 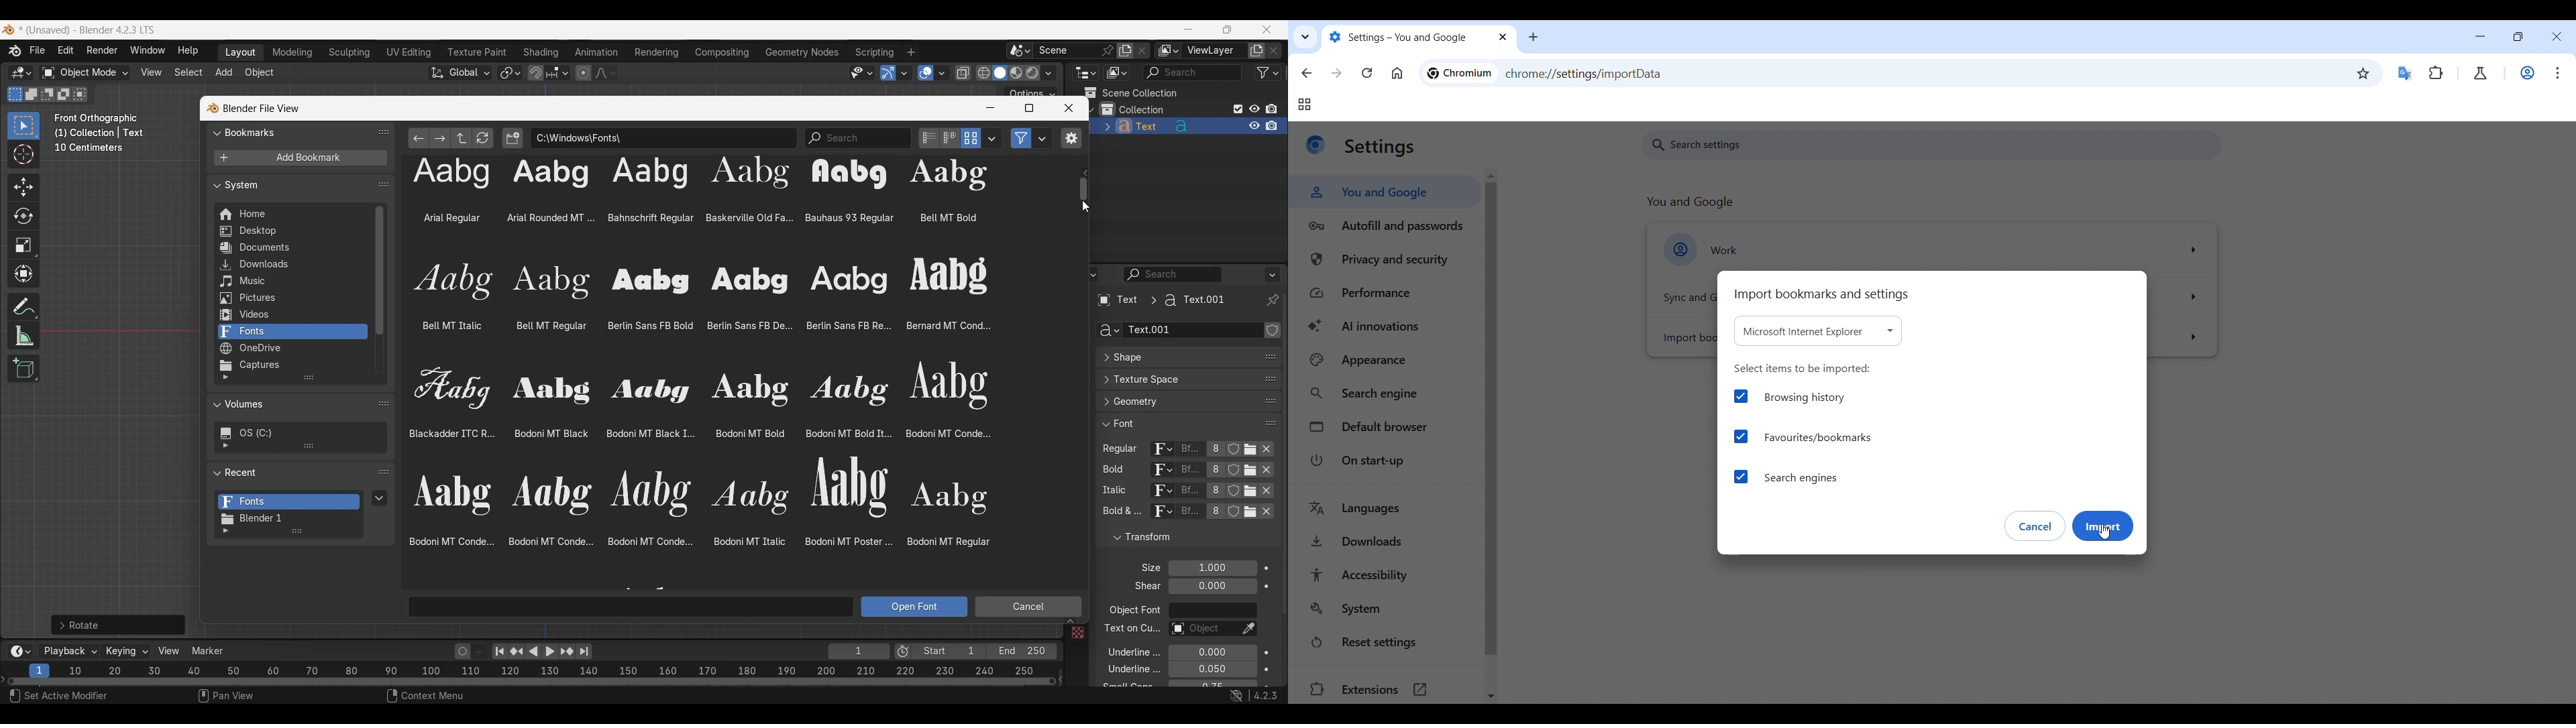 I want to click on Invert existing selection, so click(x=64, y=95).